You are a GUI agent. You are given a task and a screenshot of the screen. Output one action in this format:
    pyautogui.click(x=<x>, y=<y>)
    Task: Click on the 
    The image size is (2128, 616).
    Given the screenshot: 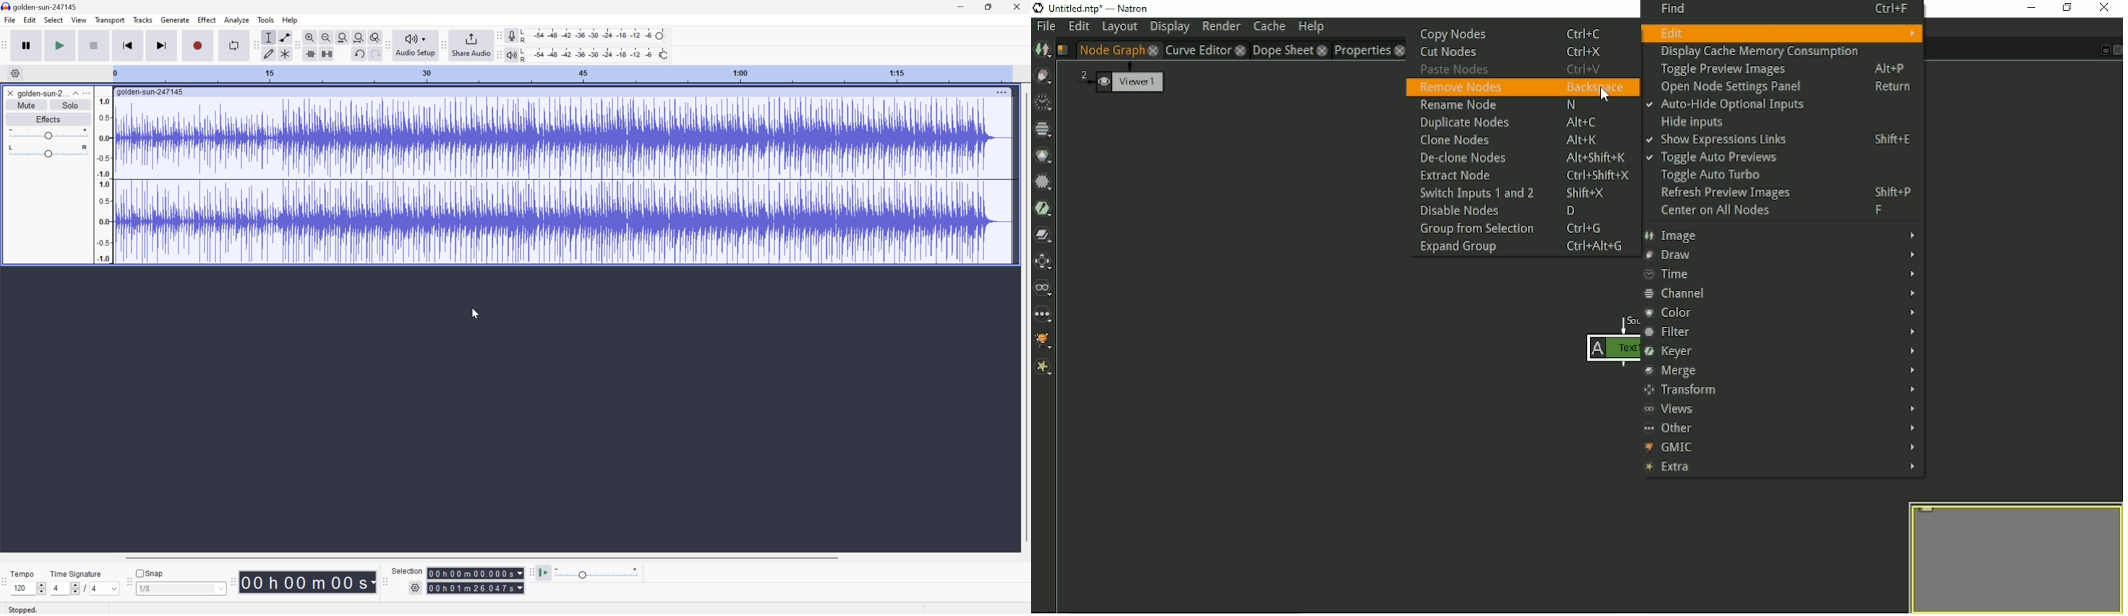 What is the action you would take?
    pyautogui.click(x=475, y=573)
    